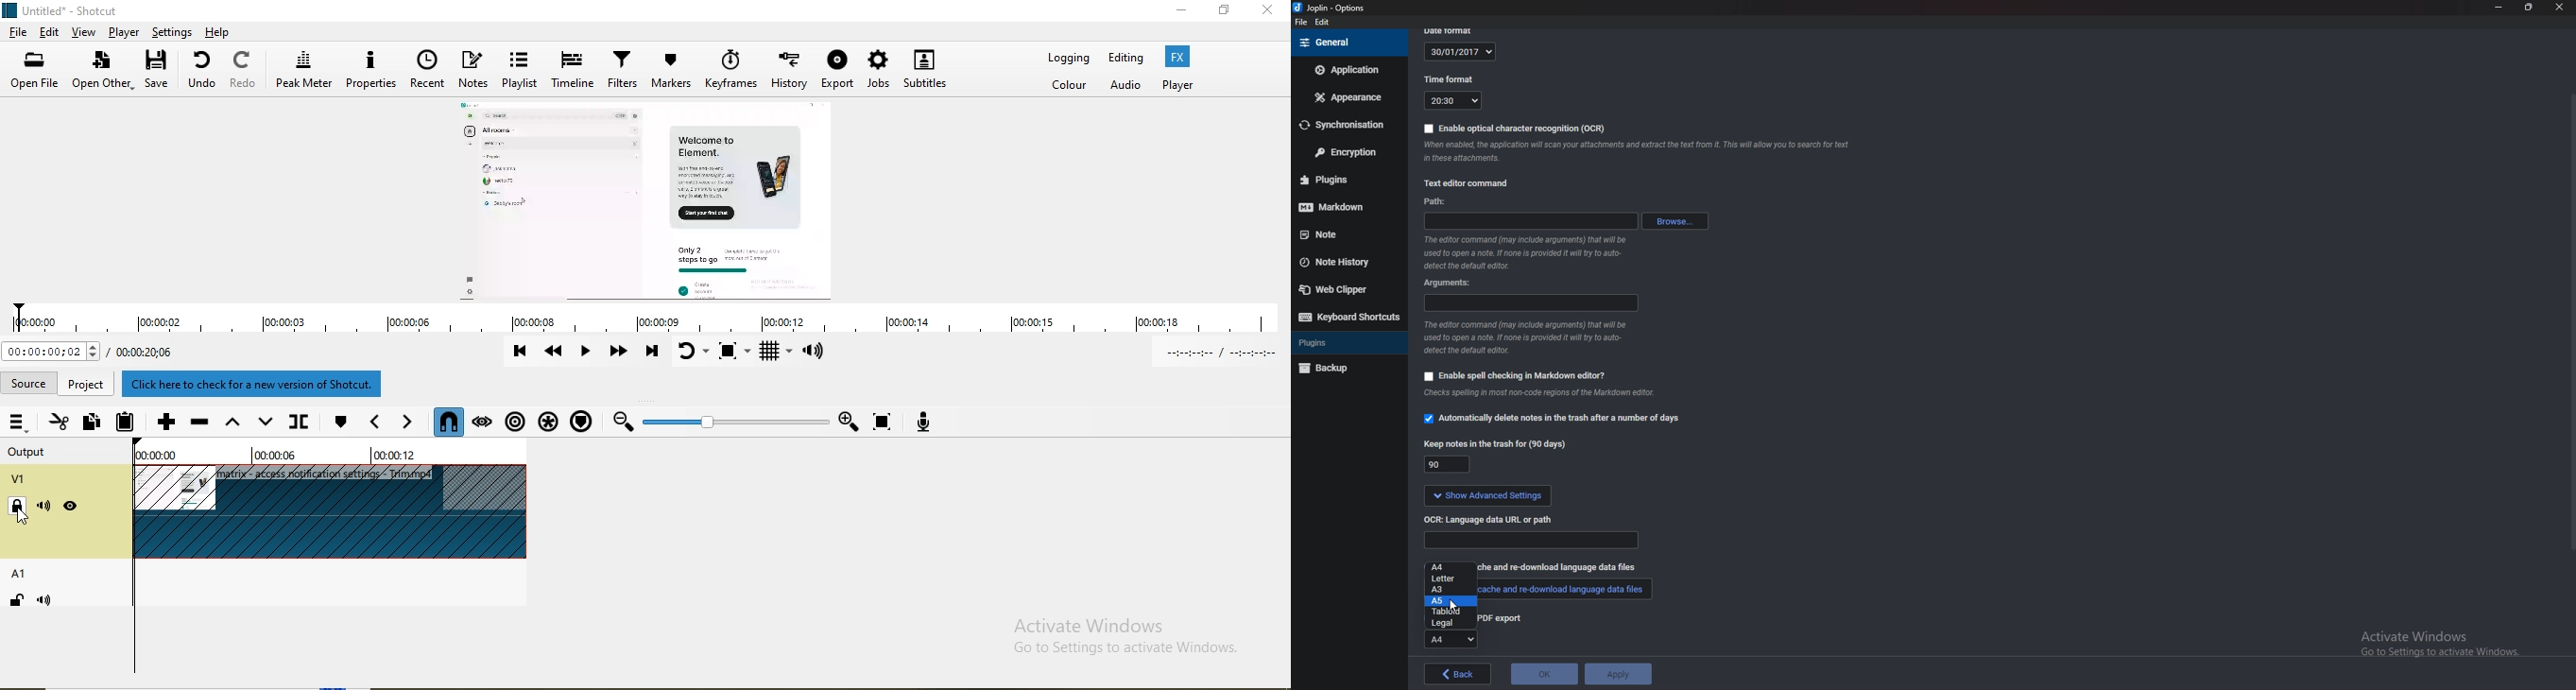  What do you see at coordinates (792, 72) in the screenshot?
I see `History` at bounding box center [792, 72].